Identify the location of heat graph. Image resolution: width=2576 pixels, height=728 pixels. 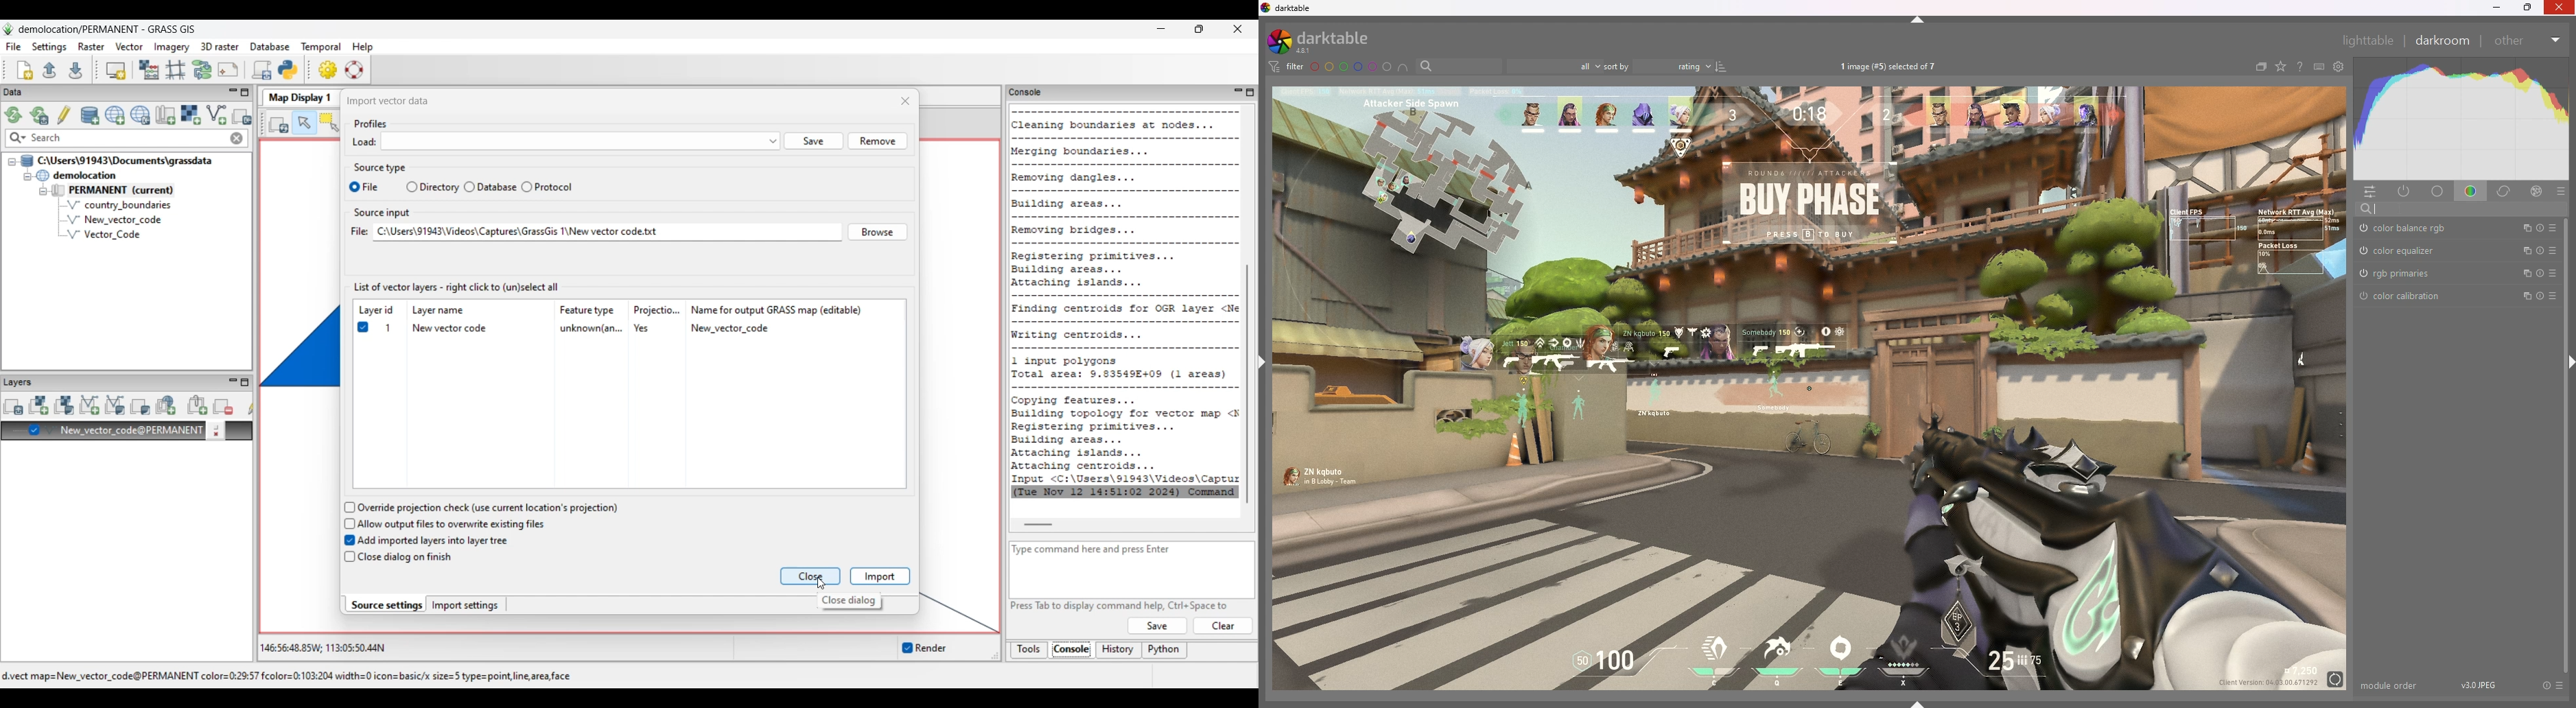
(2460, 119).